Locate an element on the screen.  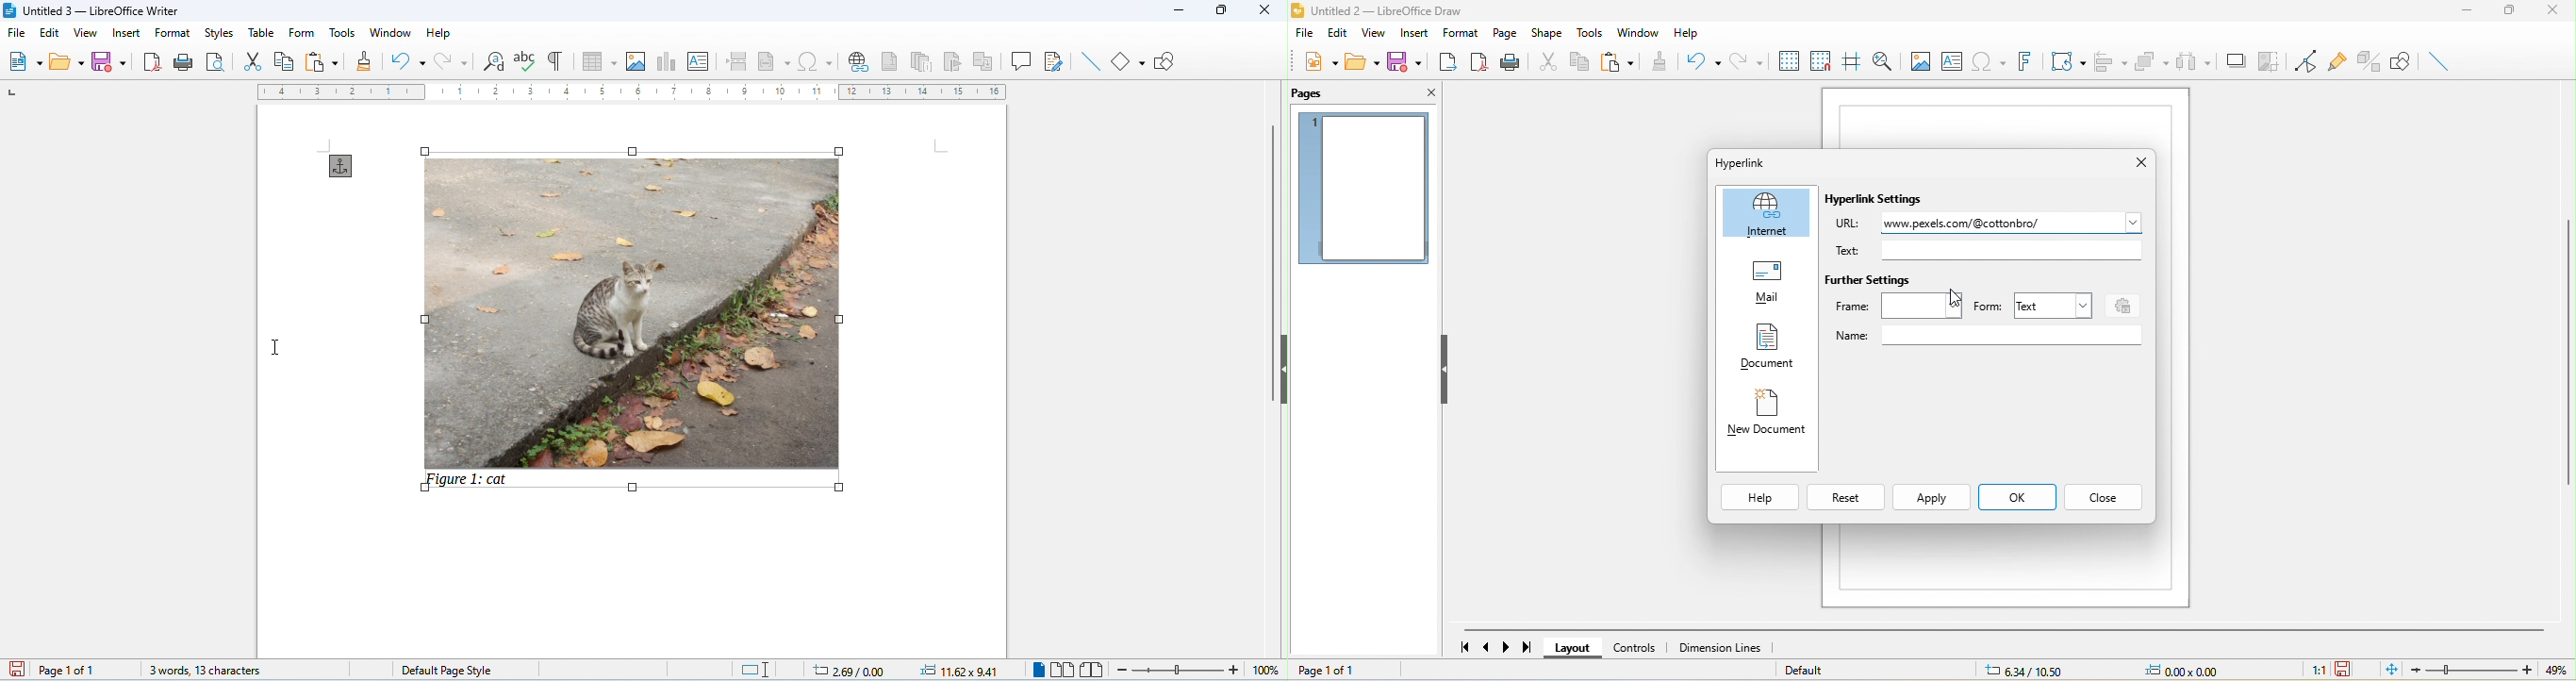
form is located at coordinates (303, 32).